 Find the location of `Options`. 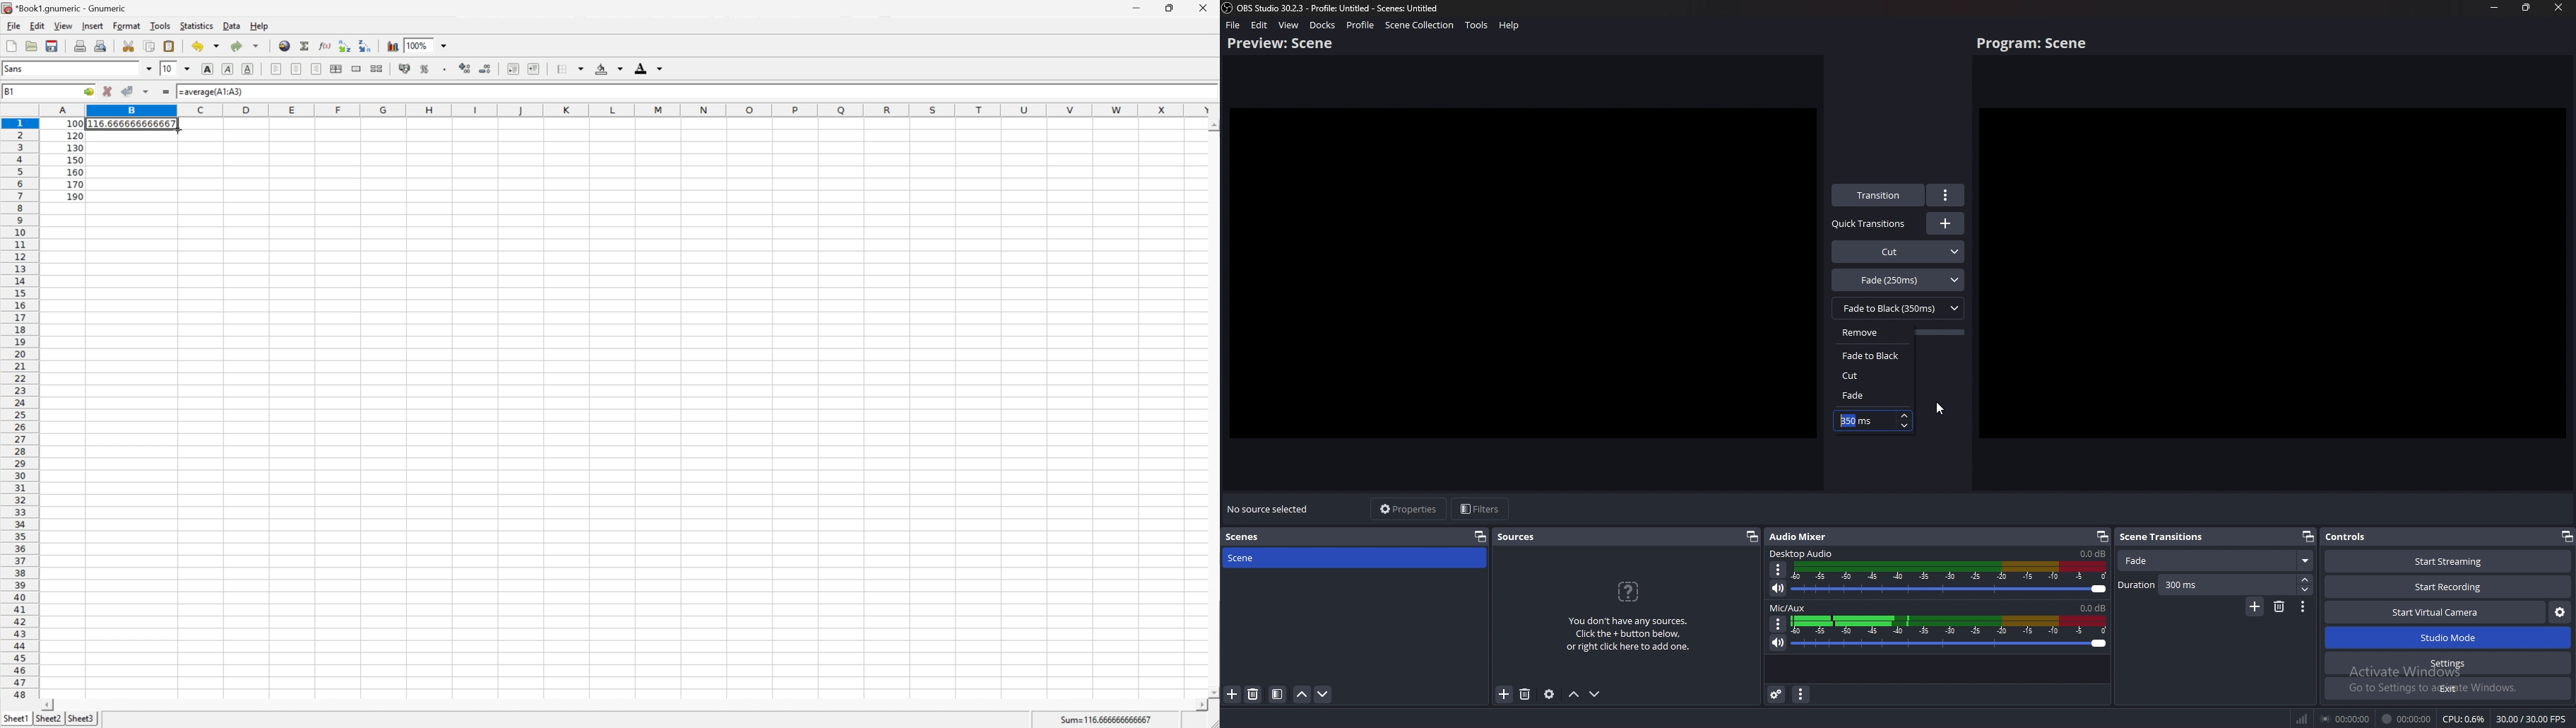

Options is located at coordinates (2303, 608).